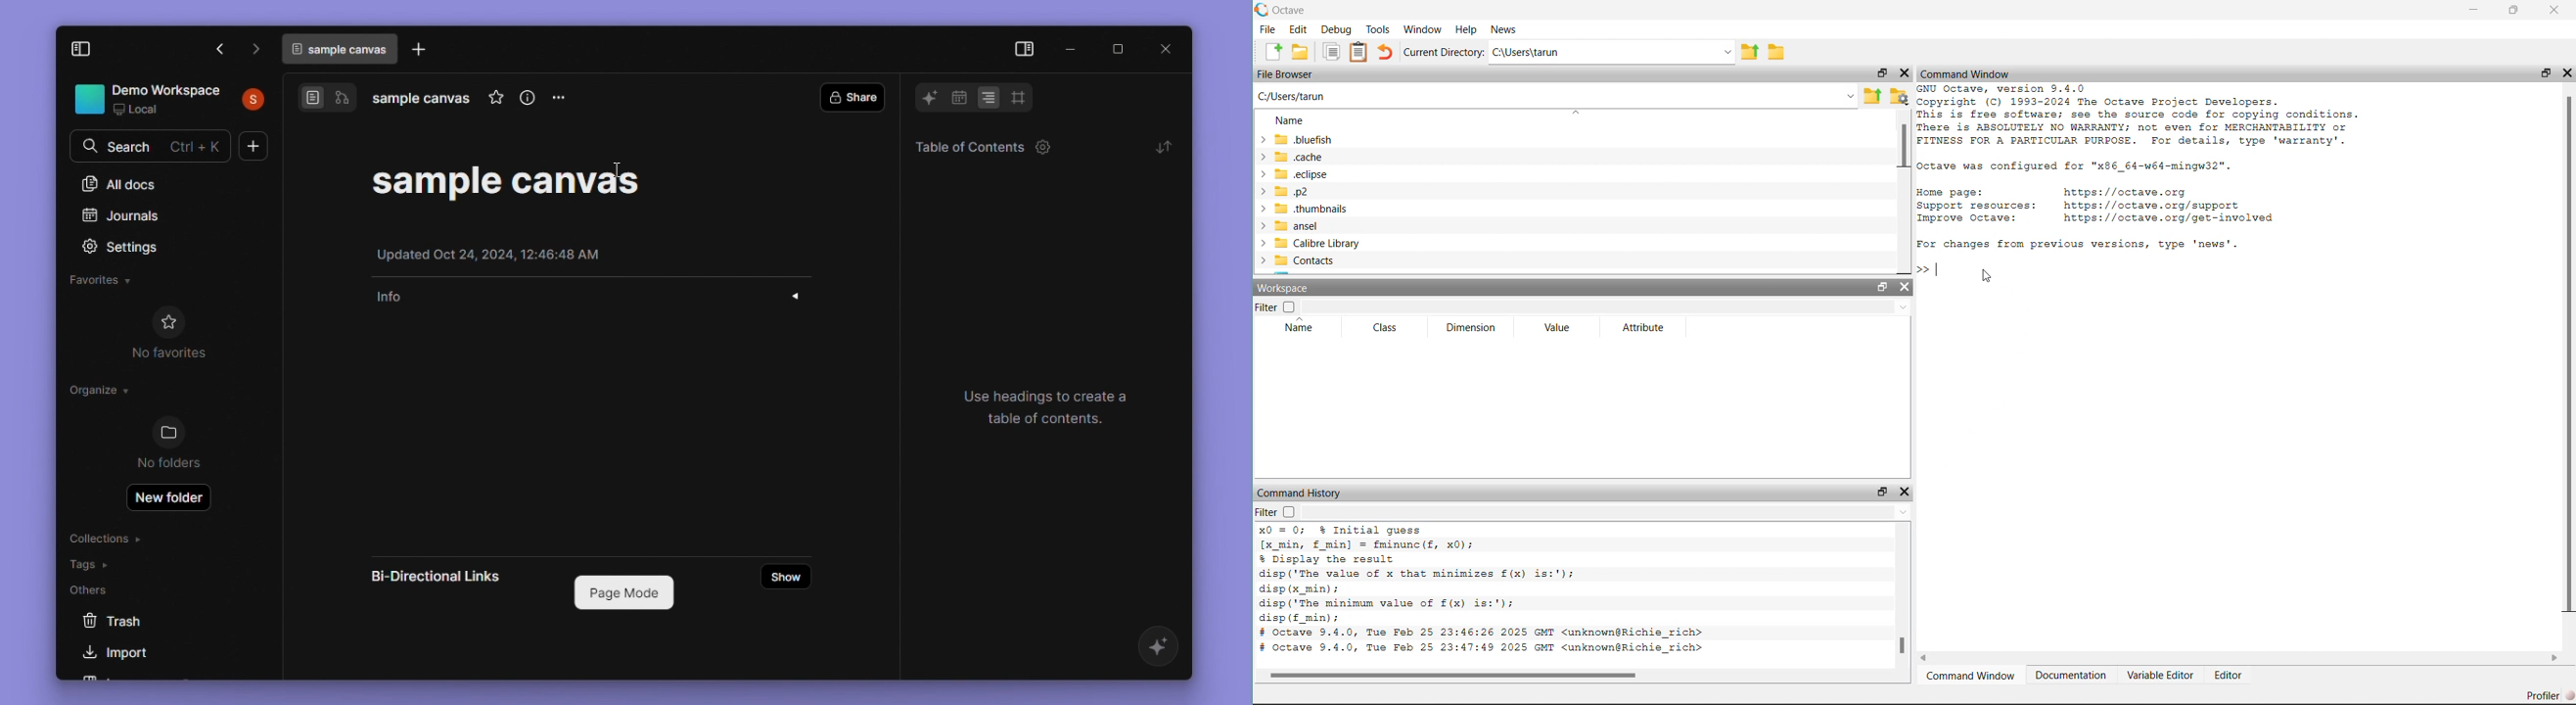  I want to click on Minimize, so click(2473, 10).